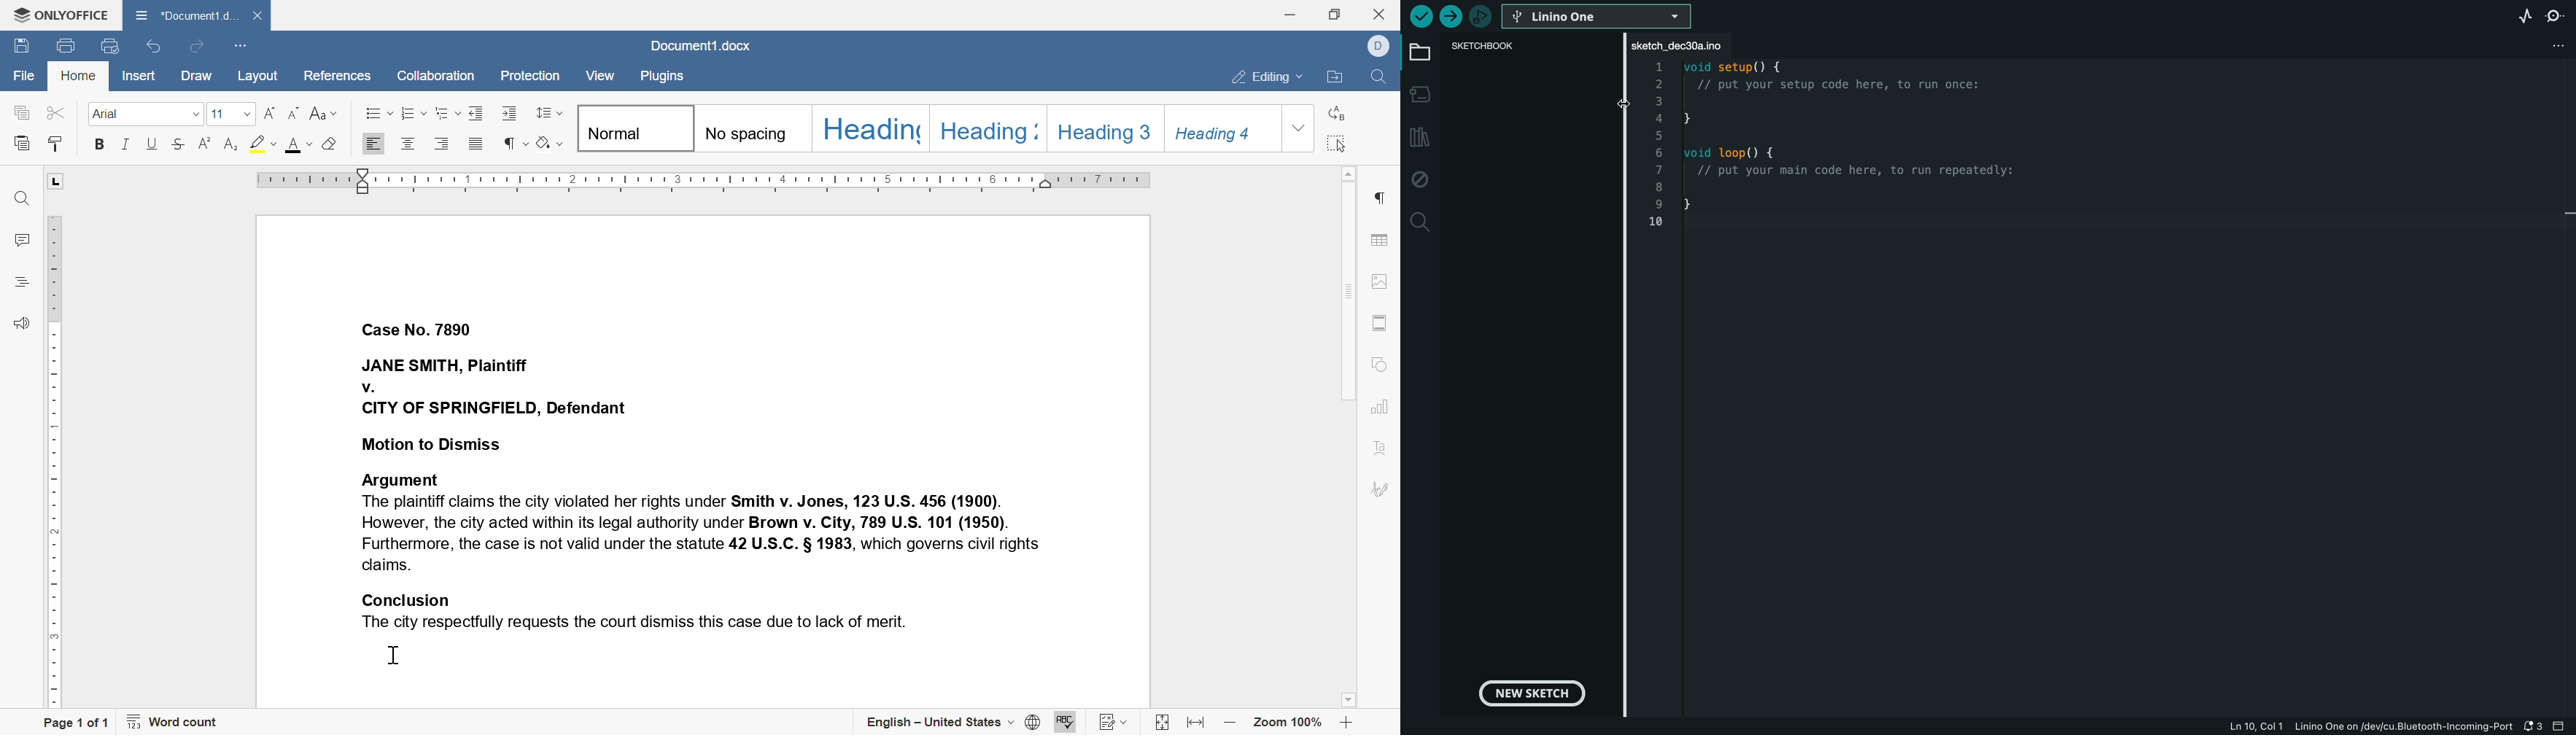 The width and height of the screenshot is (2576, 756). Describe the element at coordinates (179, 144) in the screenshot. I see `strikethrough` at that location.